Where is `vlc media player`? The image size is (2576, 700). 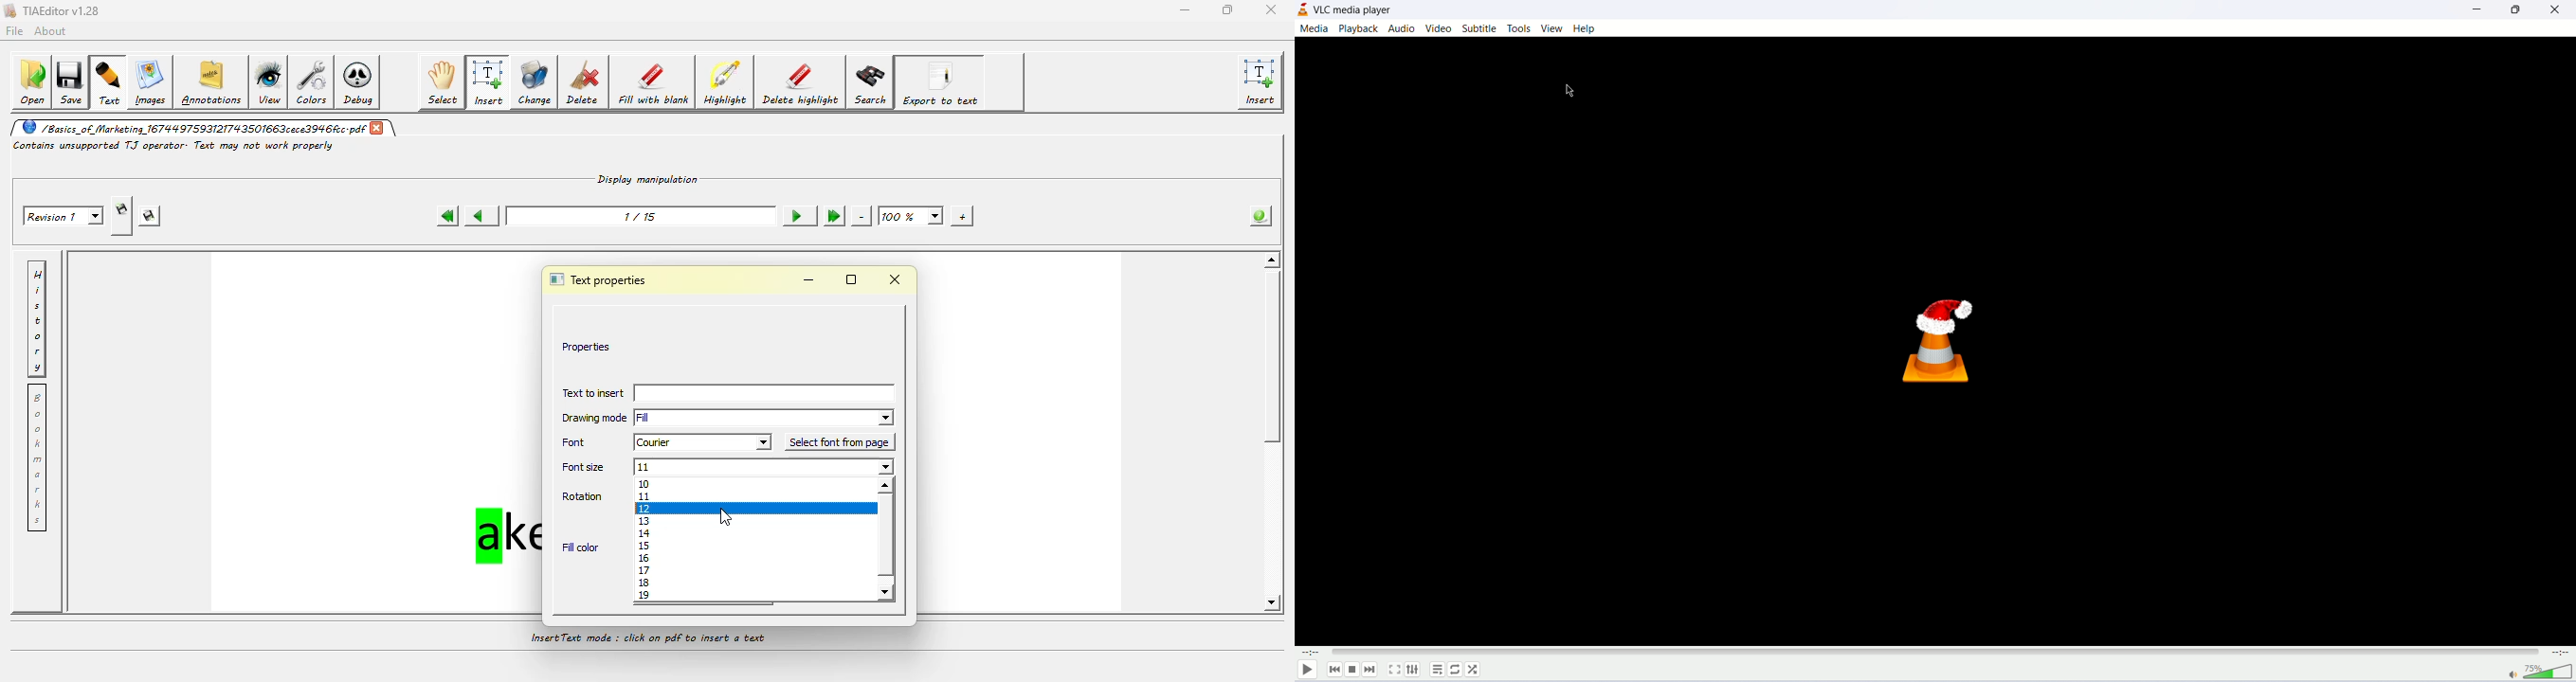
vlc media player is located at coordinates (1357, 9).